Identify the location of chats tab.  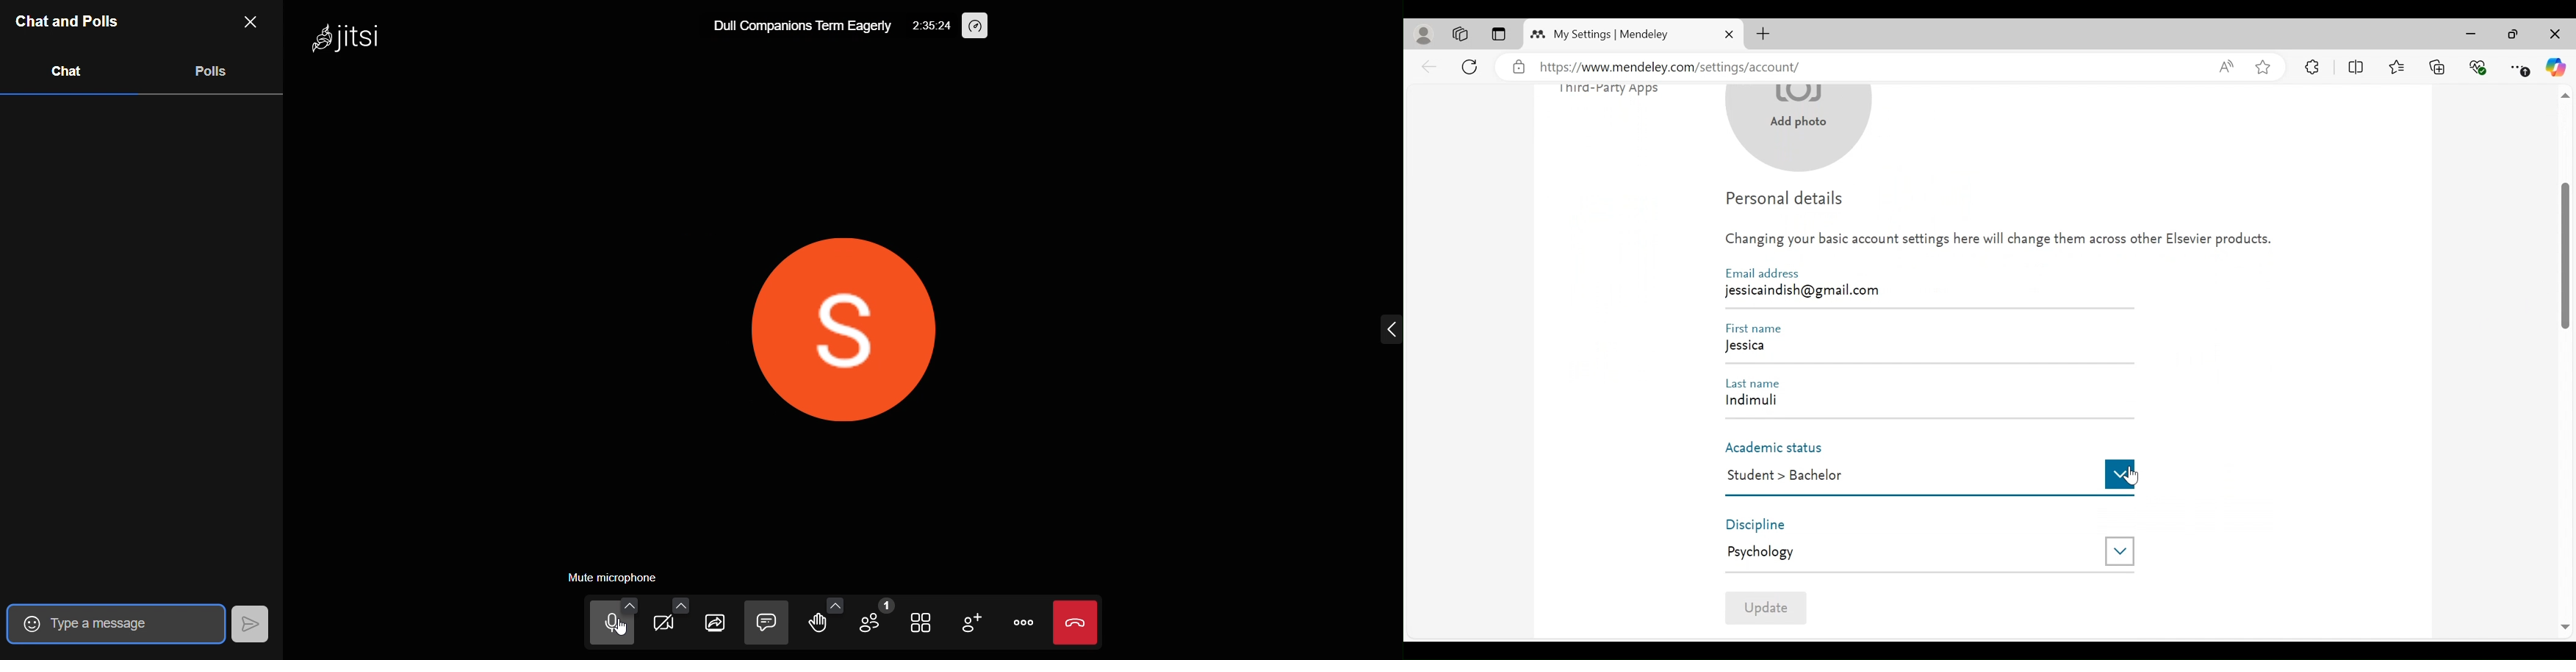
(68, 76).